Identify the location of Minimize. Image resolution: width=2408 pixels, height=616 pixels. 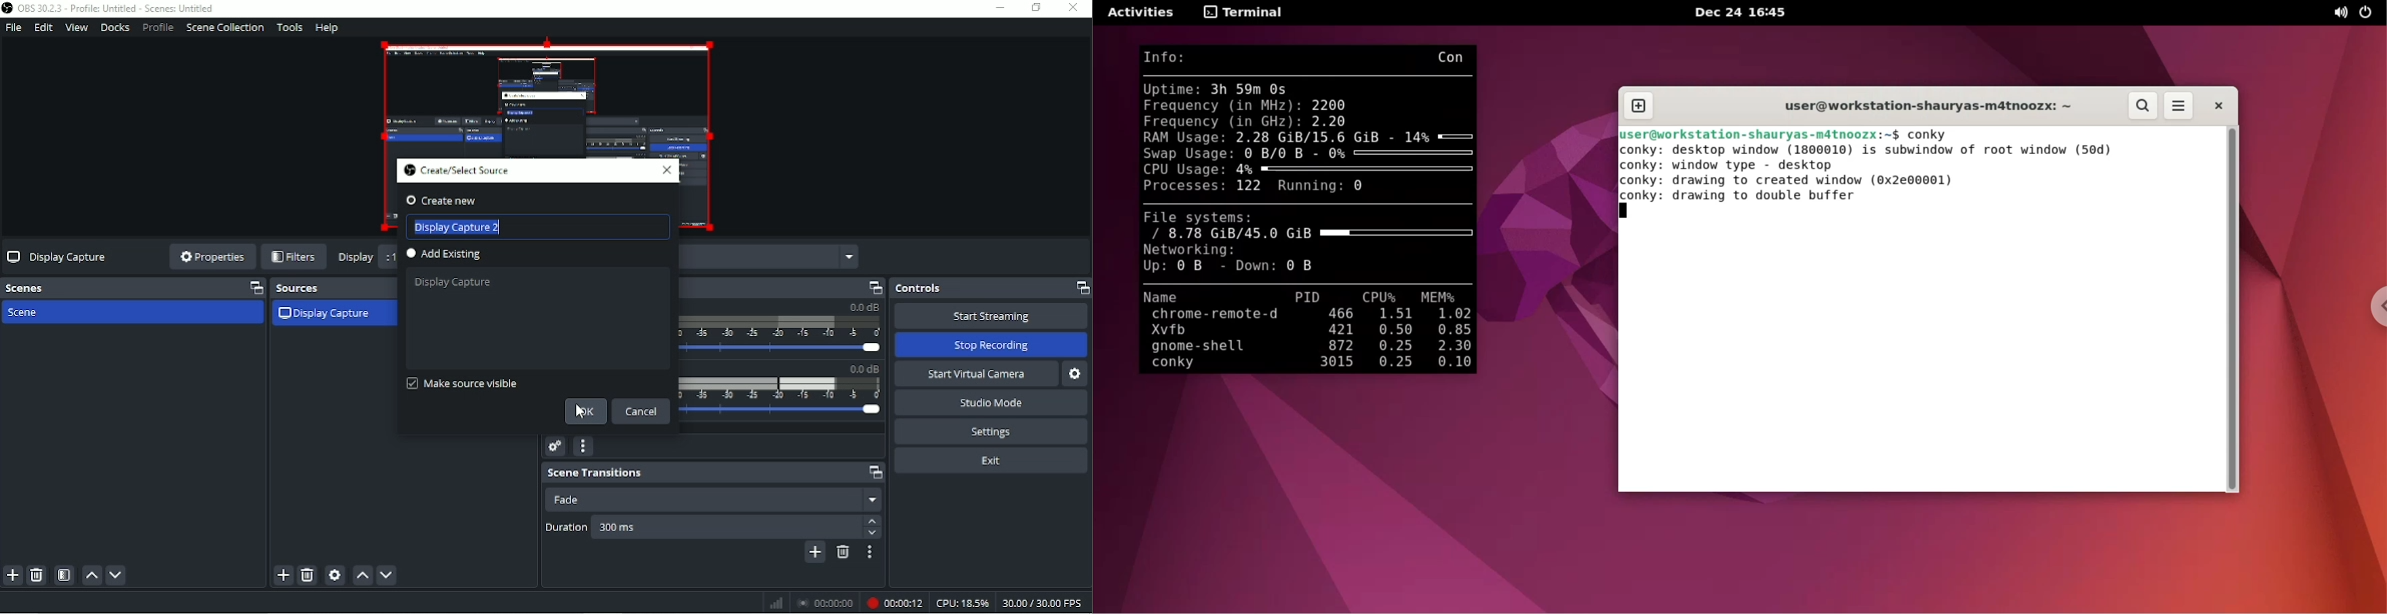
(1000, 8).